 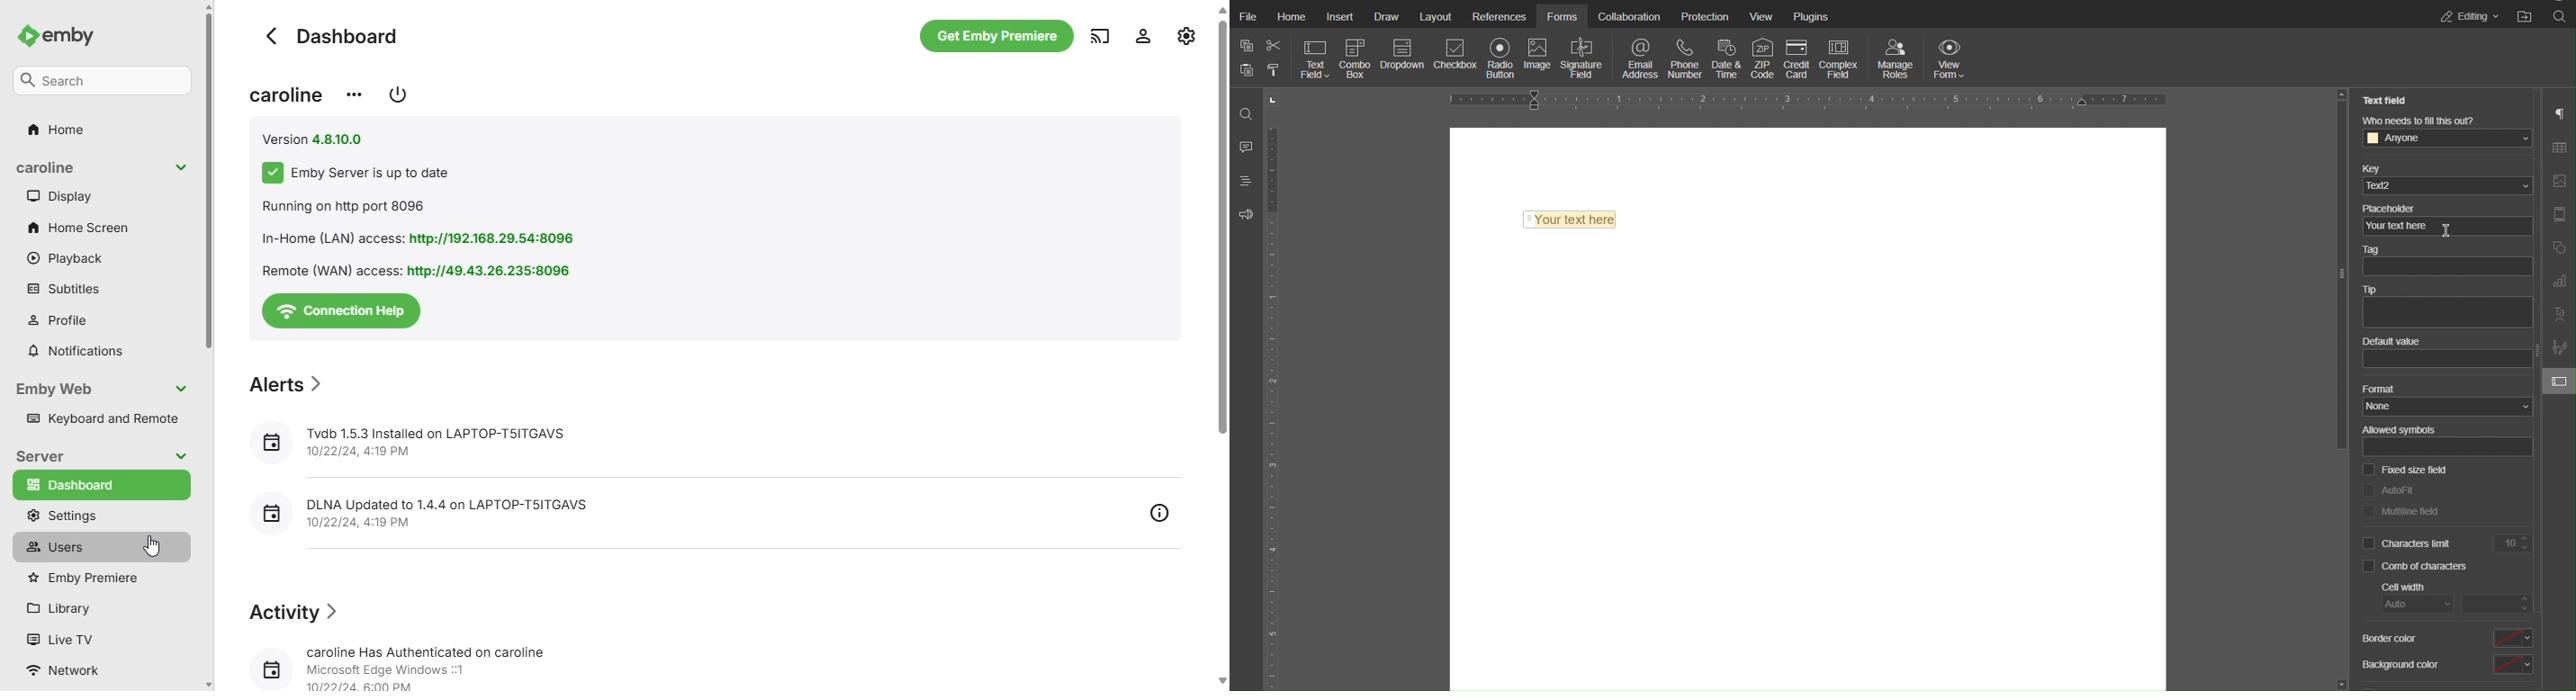 I want to click on Paragraph Settings, so click(x=2559, y=114).